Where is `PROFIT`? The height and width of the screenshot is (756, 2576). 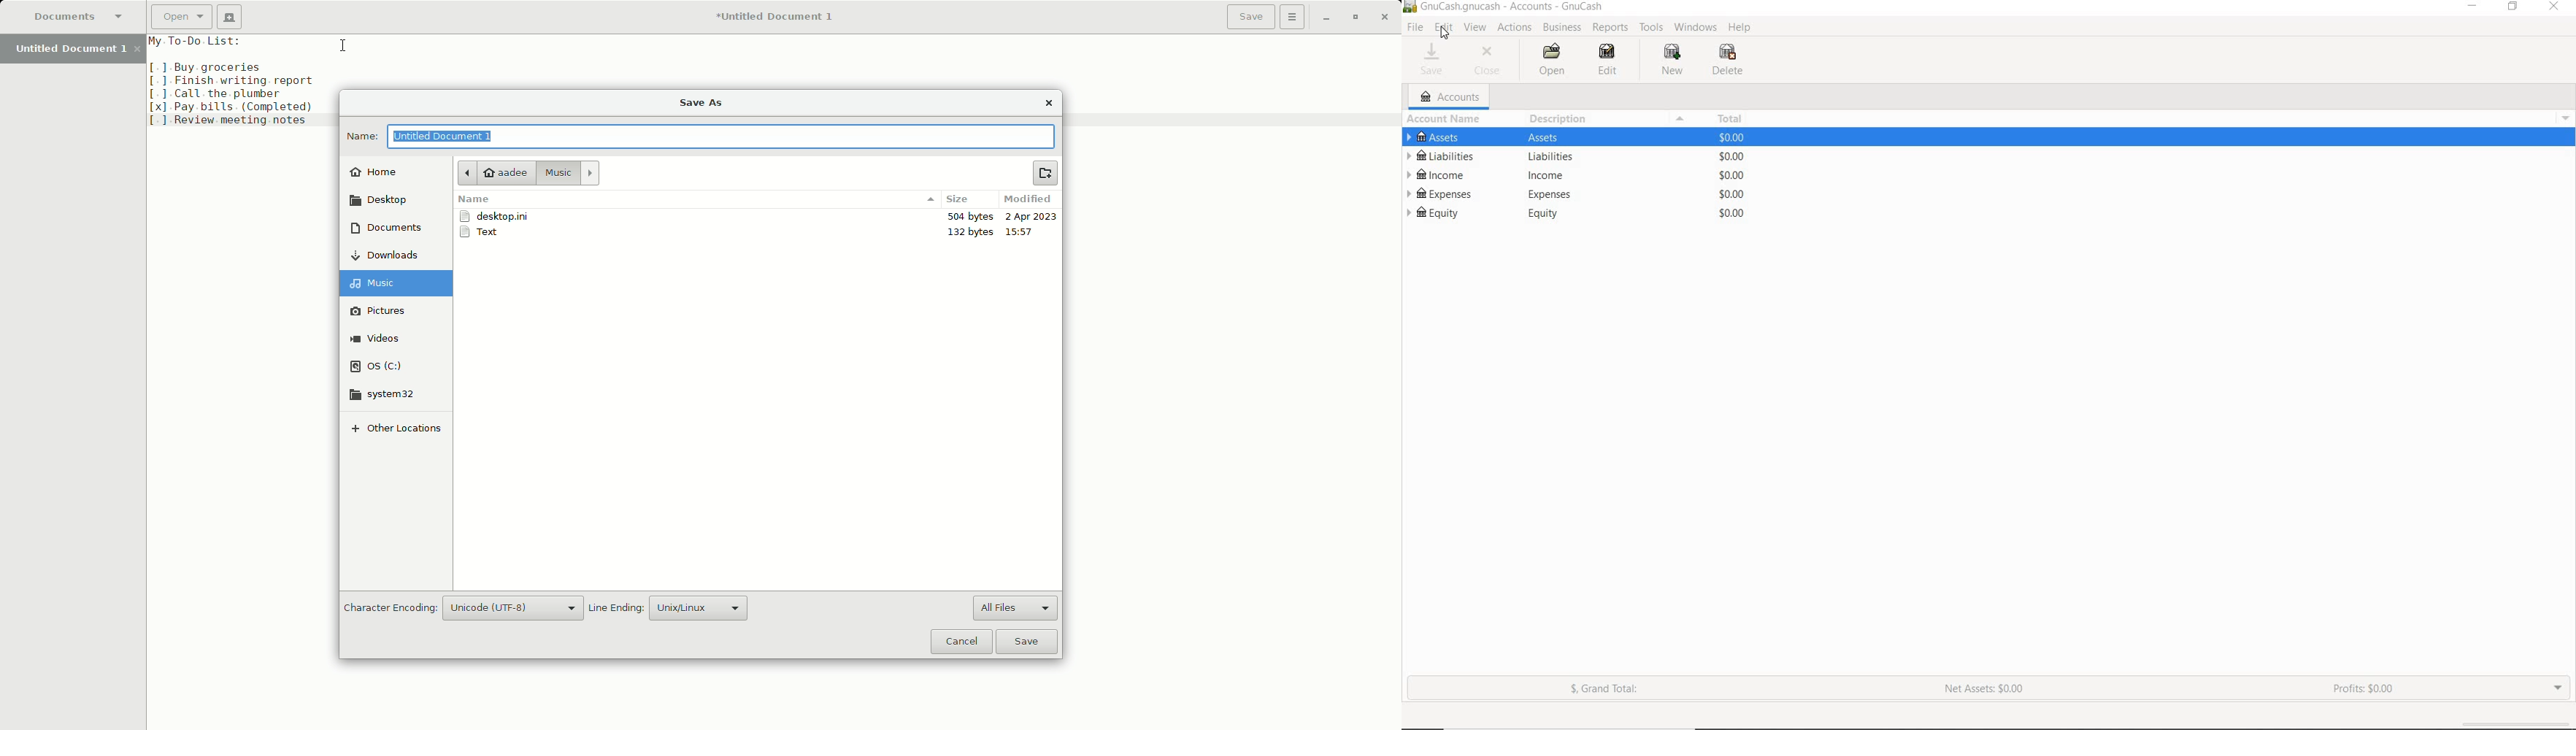 PROFIT is located at coordinates (2366, 689).